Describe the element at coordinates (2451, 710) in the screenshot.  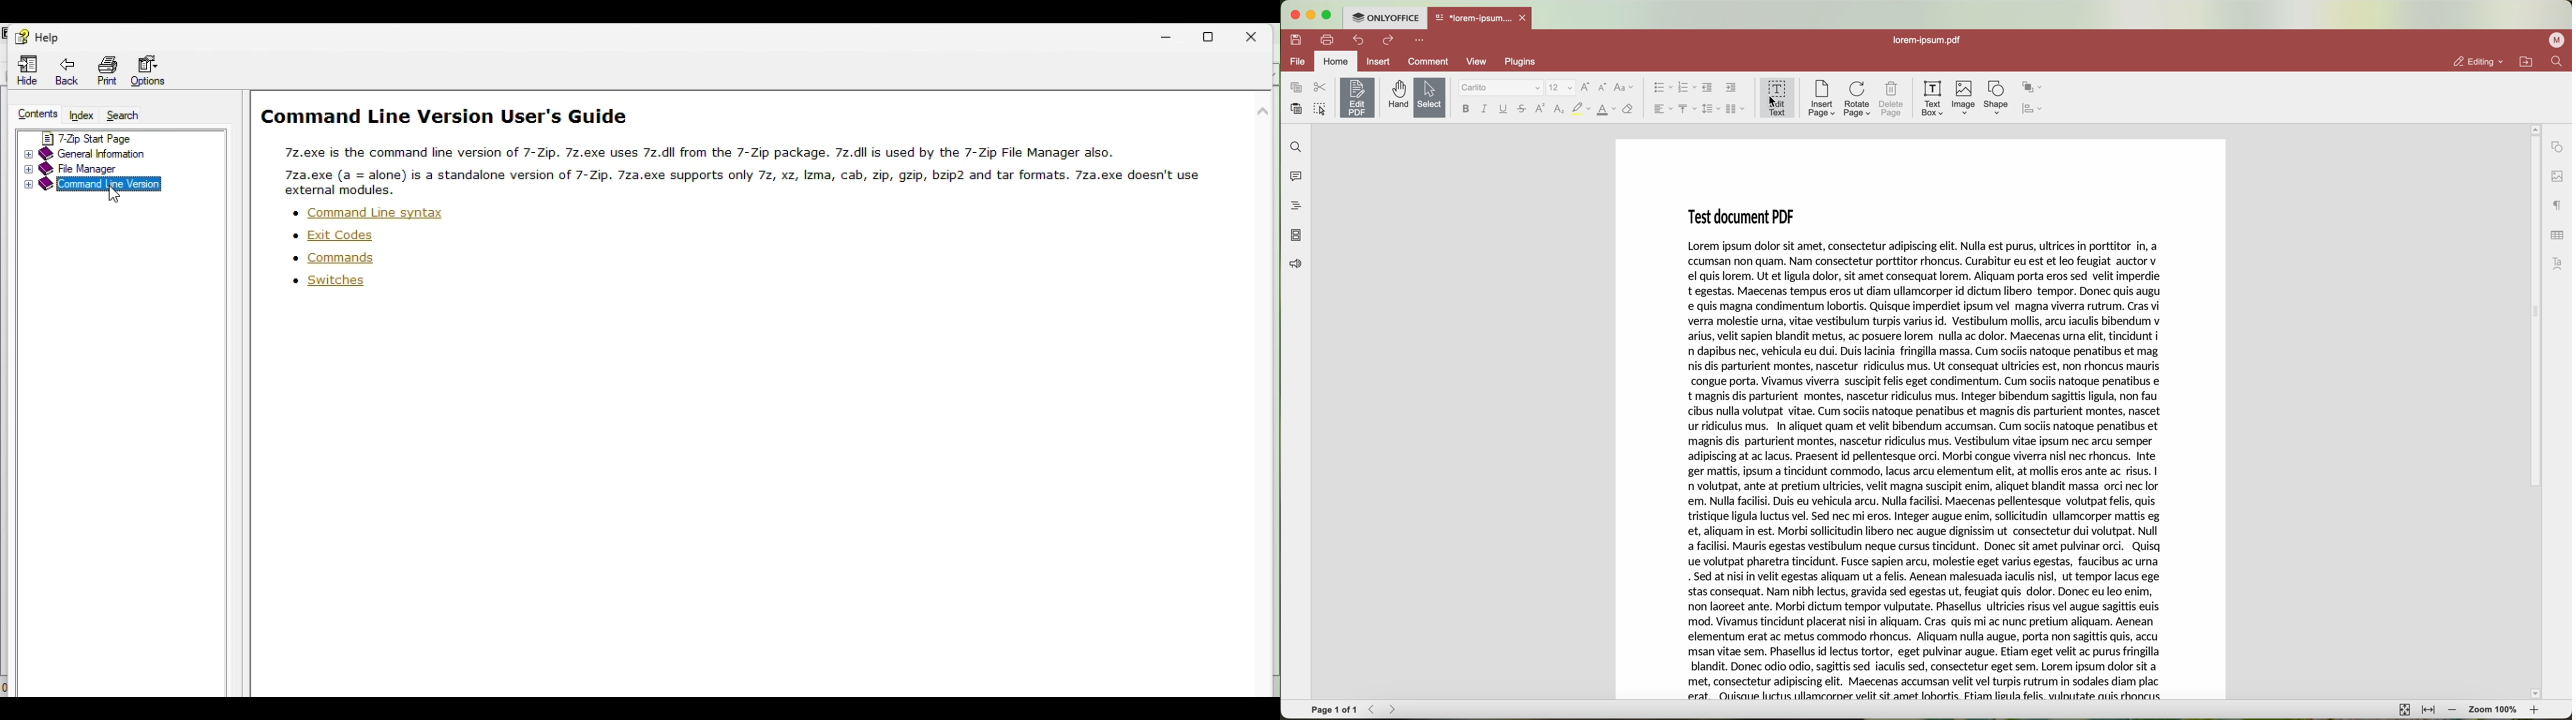
I see `zoom out` at that location.